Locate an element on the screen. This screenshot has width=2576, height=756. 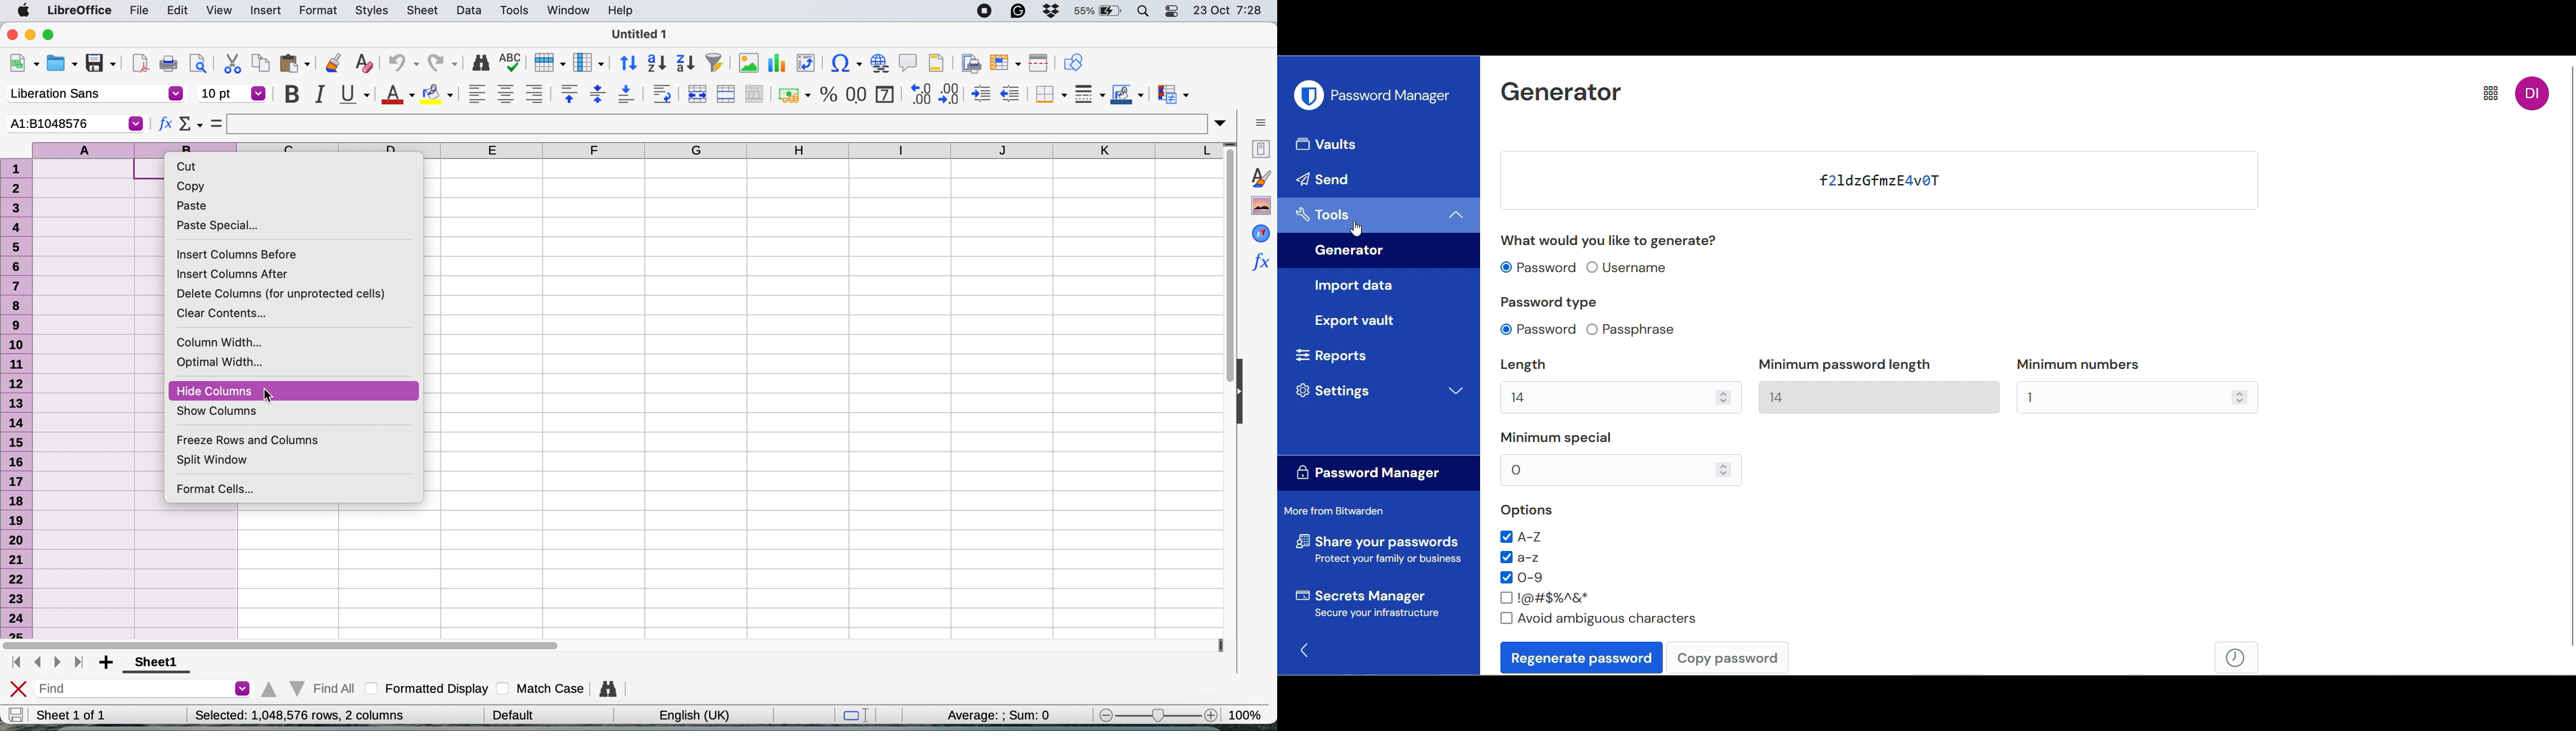
Input length manually is located at coordinates (1607, 397).